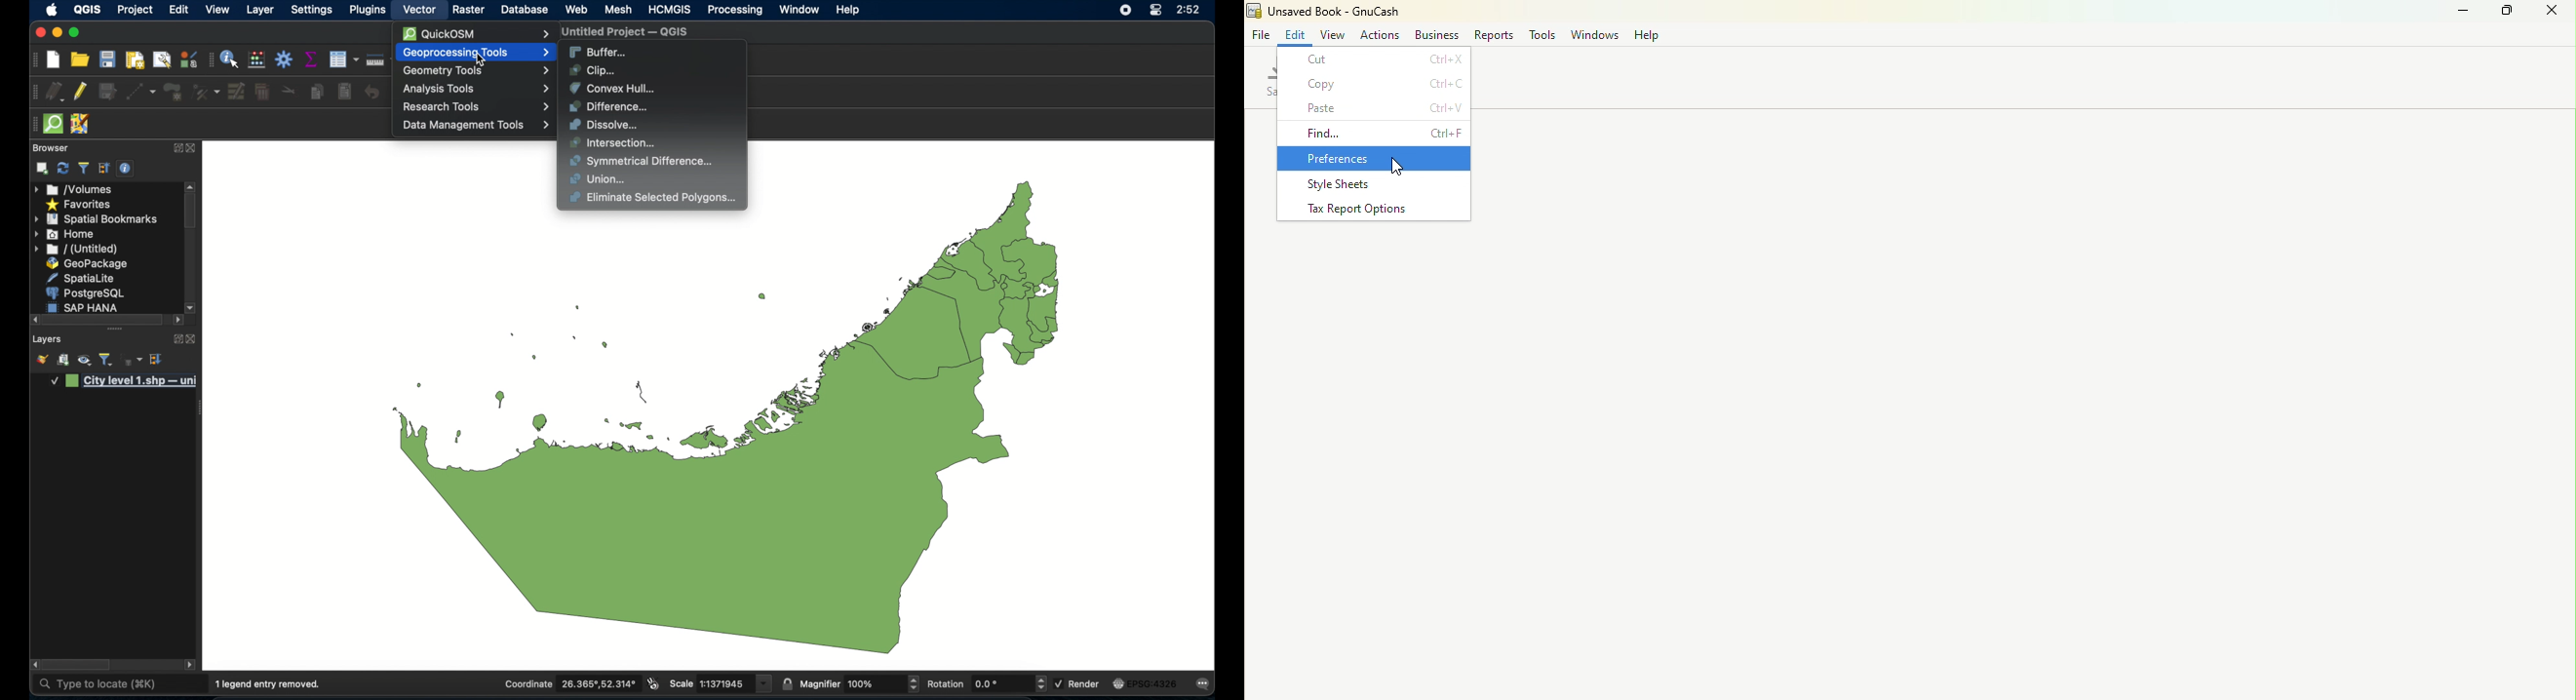  I want to click on QGIS, so click(87, 10).